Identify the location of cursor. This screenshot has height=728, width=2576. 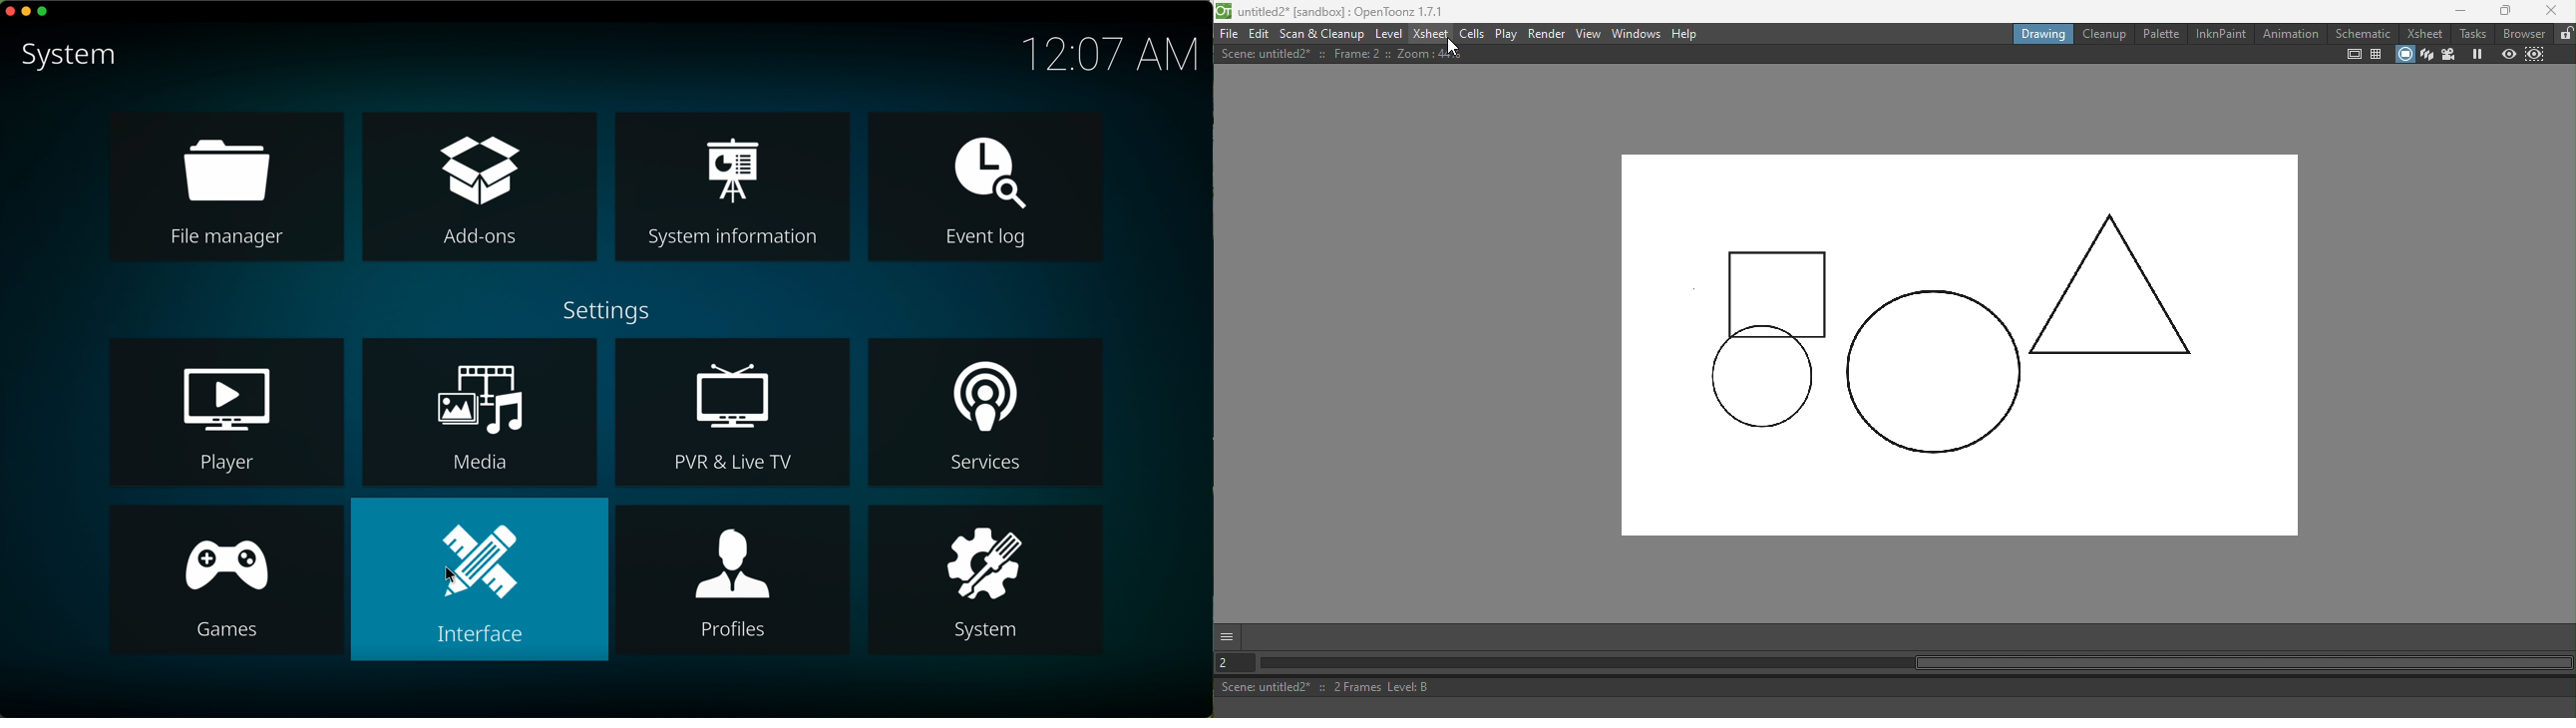
(453, 577).